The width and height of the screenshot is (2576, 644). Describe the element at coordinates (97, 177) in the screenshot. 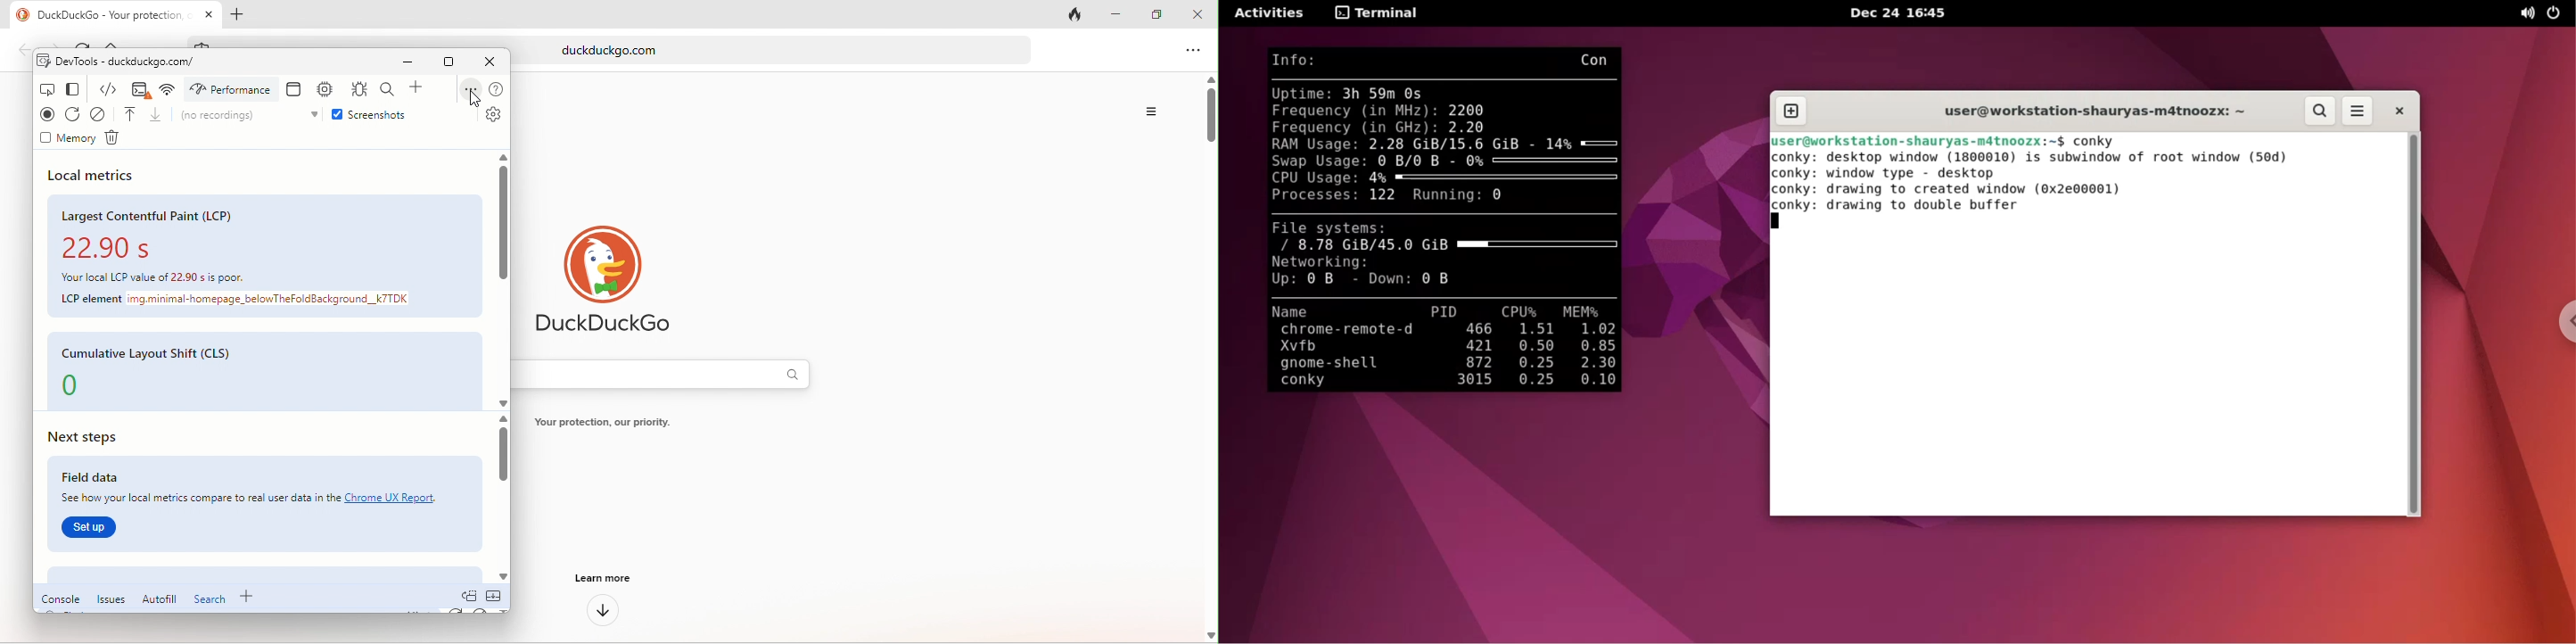

I see `local metrics` at that location.